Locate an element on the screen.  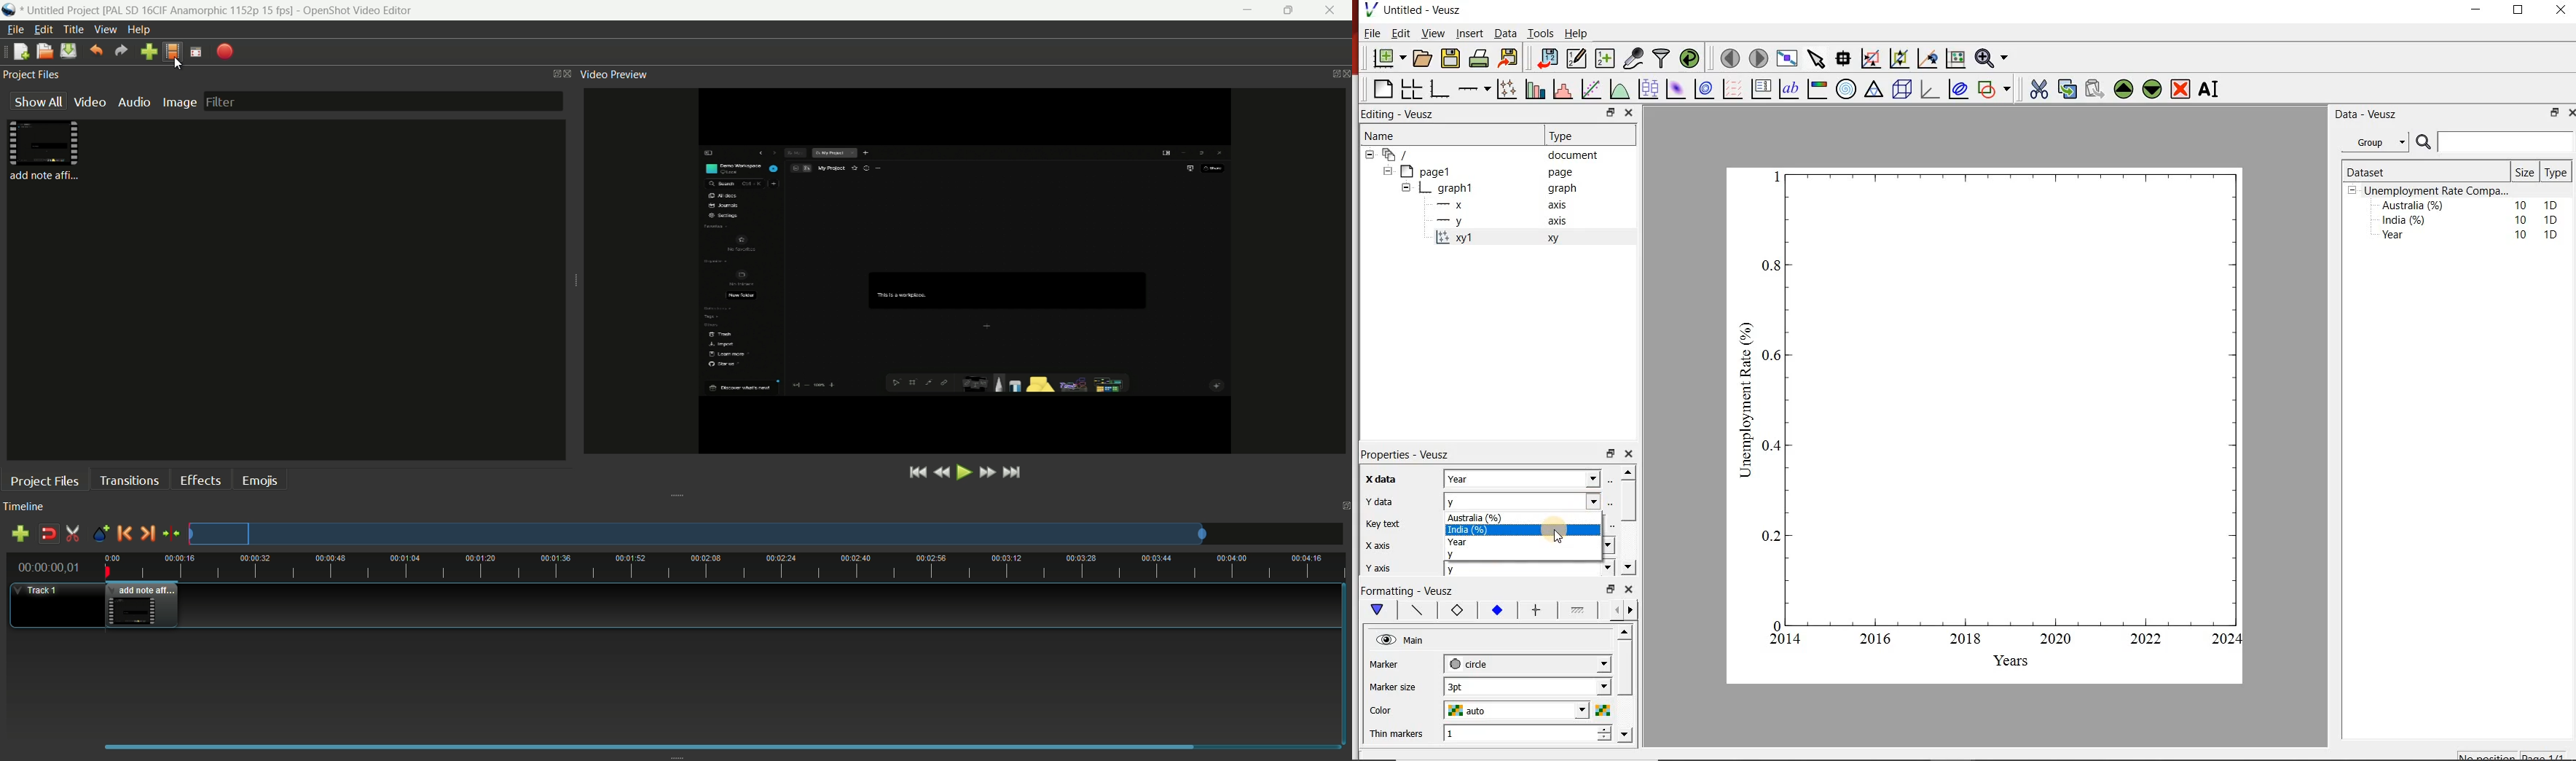
xy 1 xy is located at coordinates (1523, 238).